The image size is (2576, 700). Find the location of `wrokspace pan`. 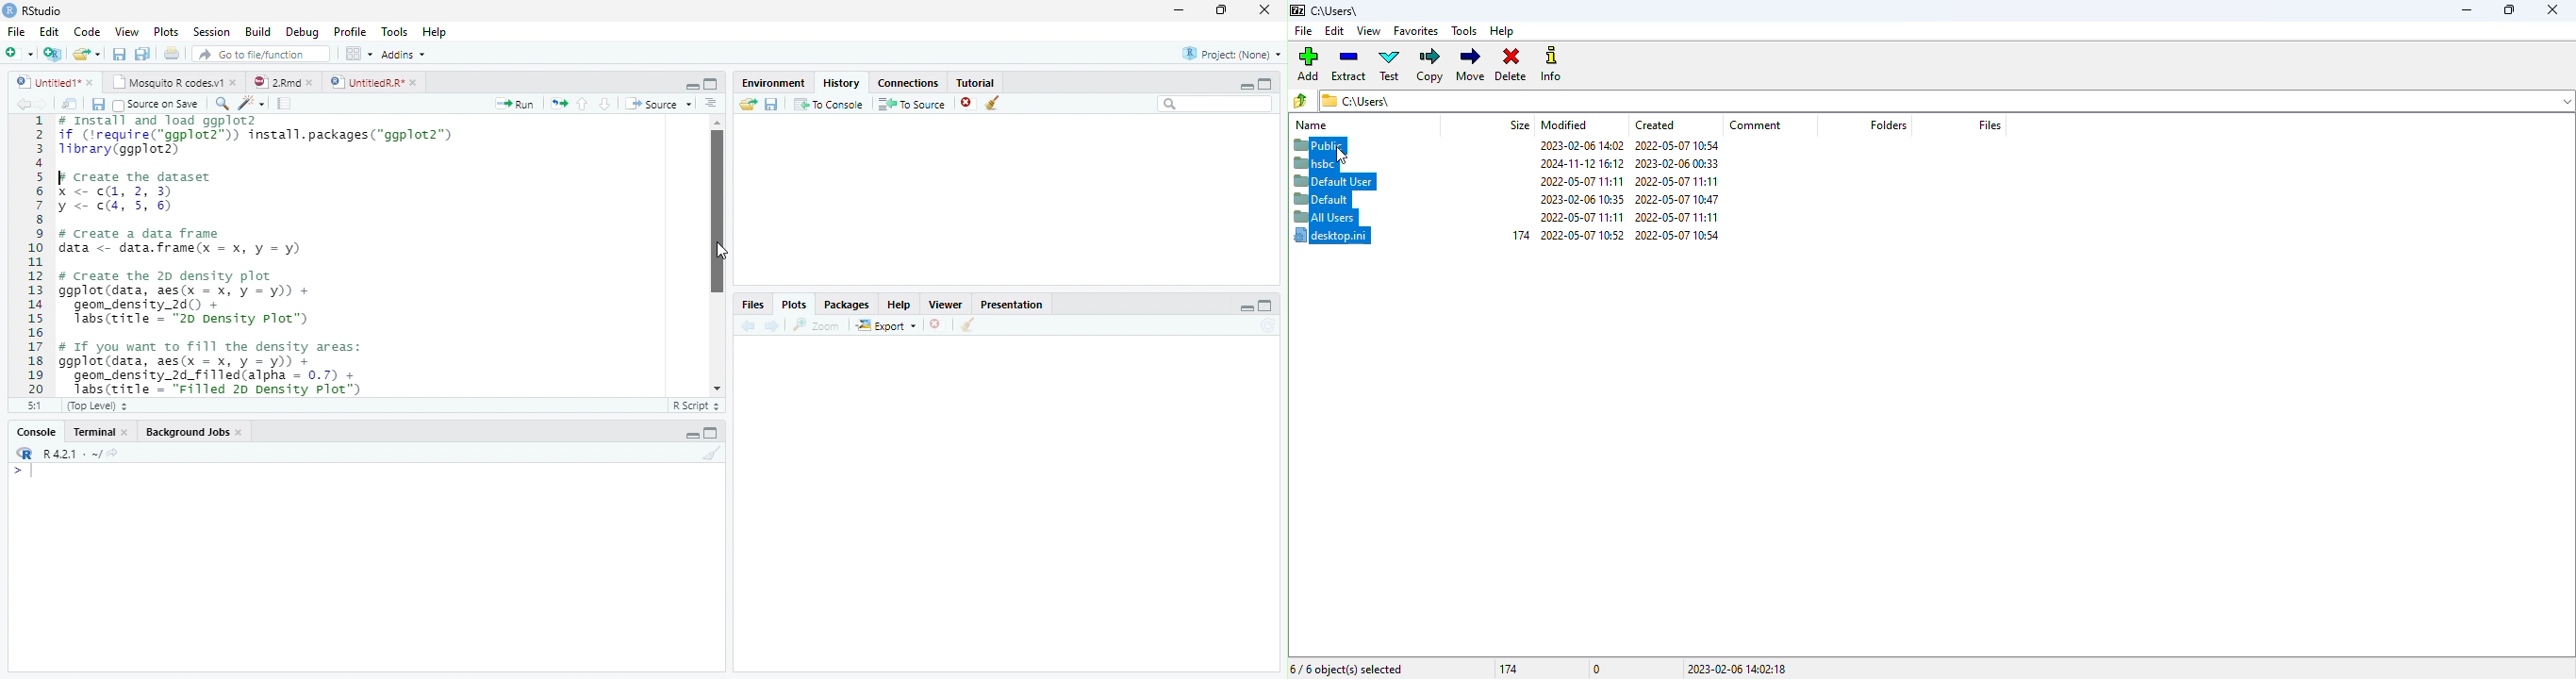

wrokspace pan is located at coordinates (357, 54).